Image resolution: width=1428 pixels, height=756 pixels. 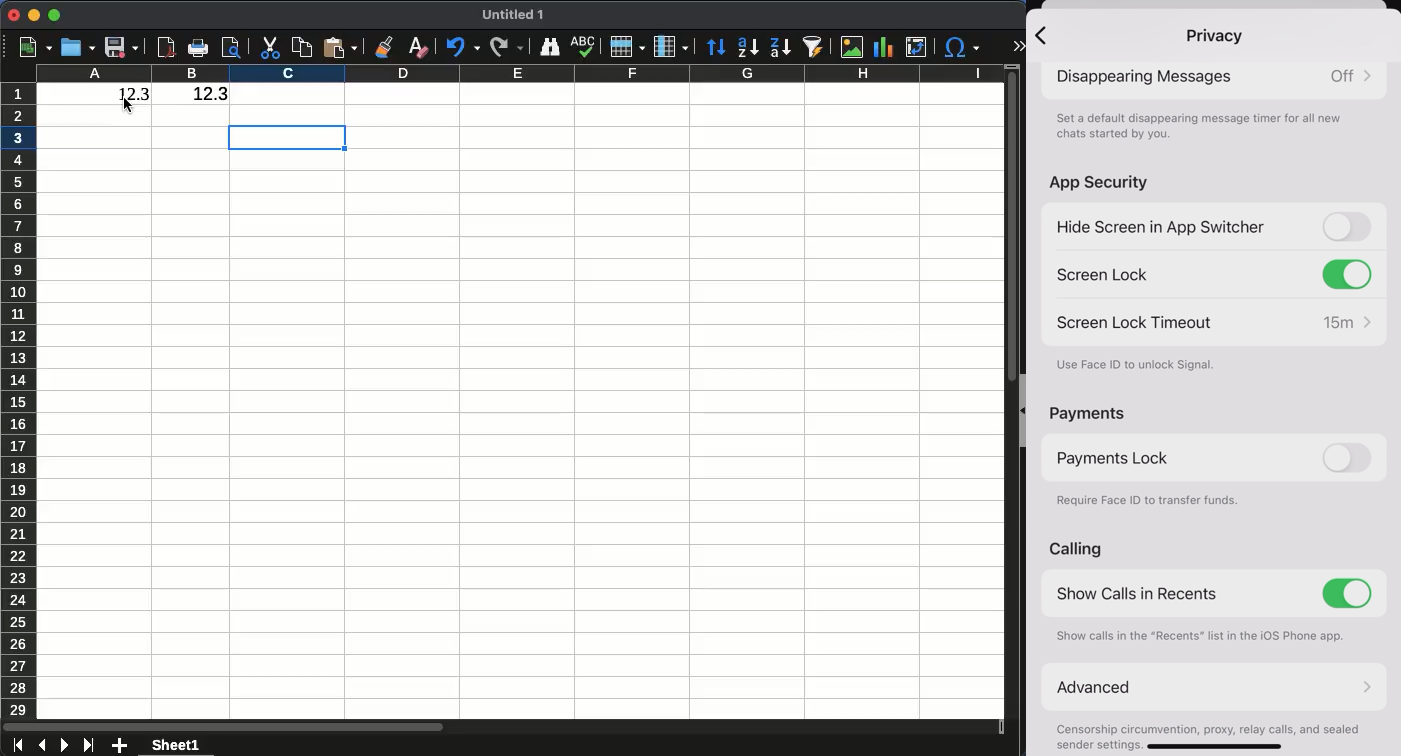 I want to click on image, so click(x=852, y=47).